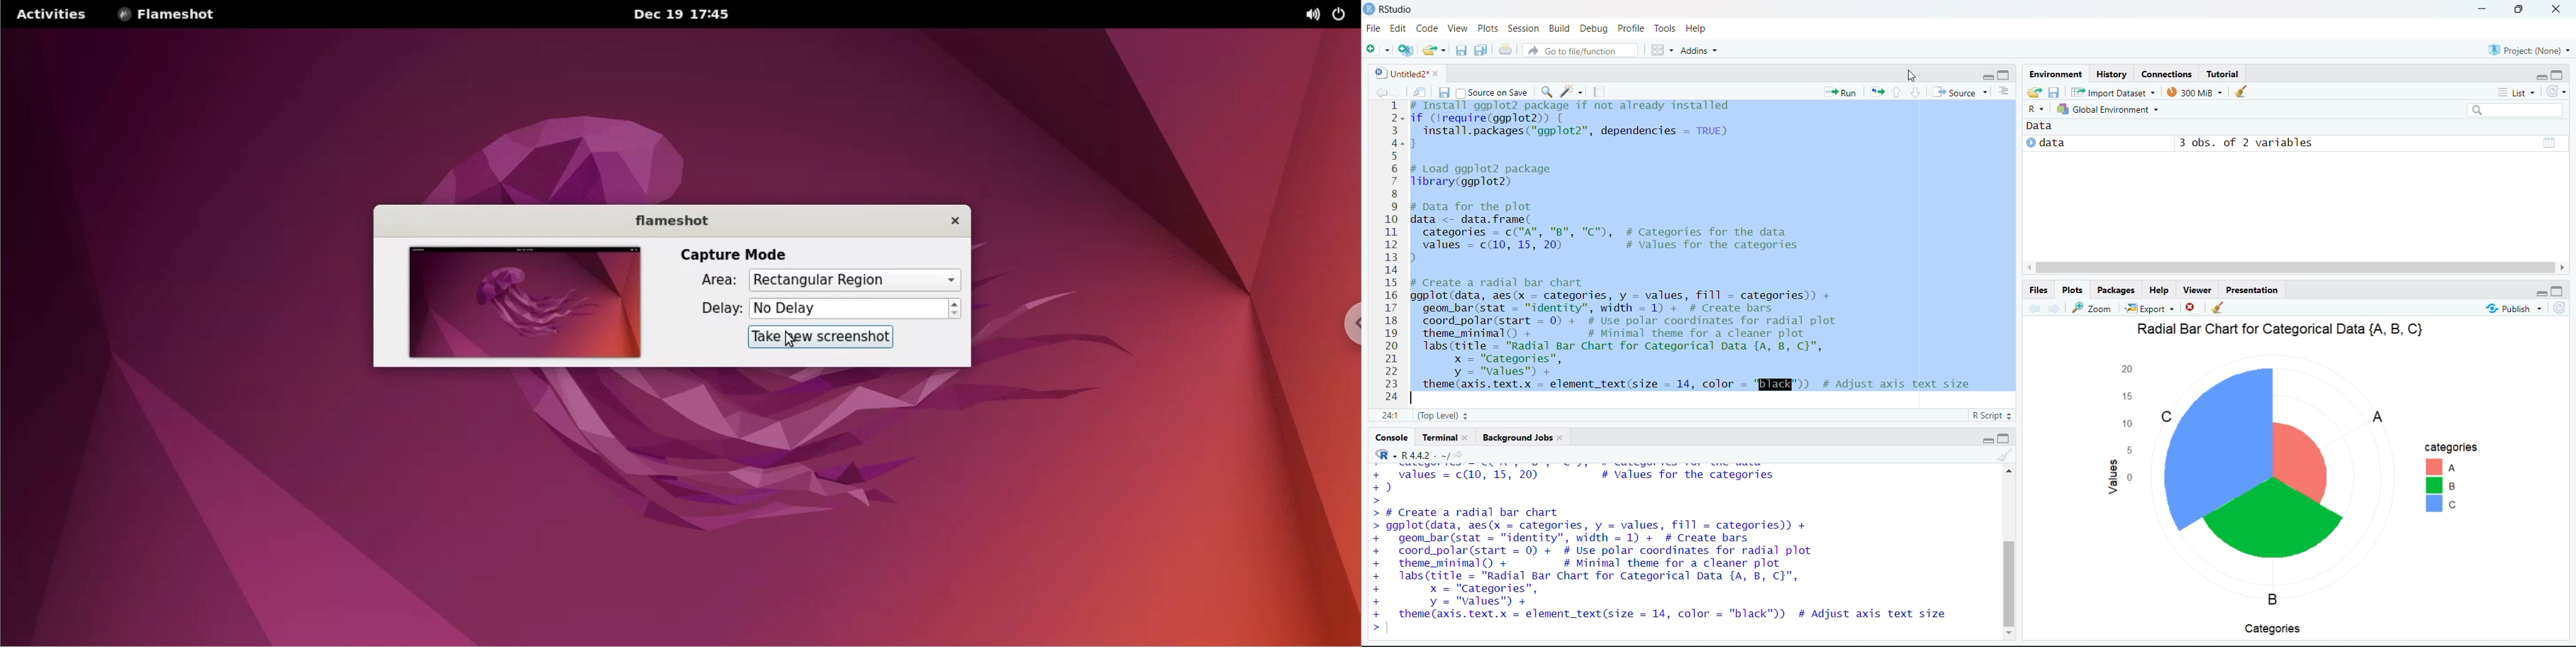  What do you see at coordinates (1404, 51) in the screenshot?
I see `create new project` at bounding box center [1404, 51].